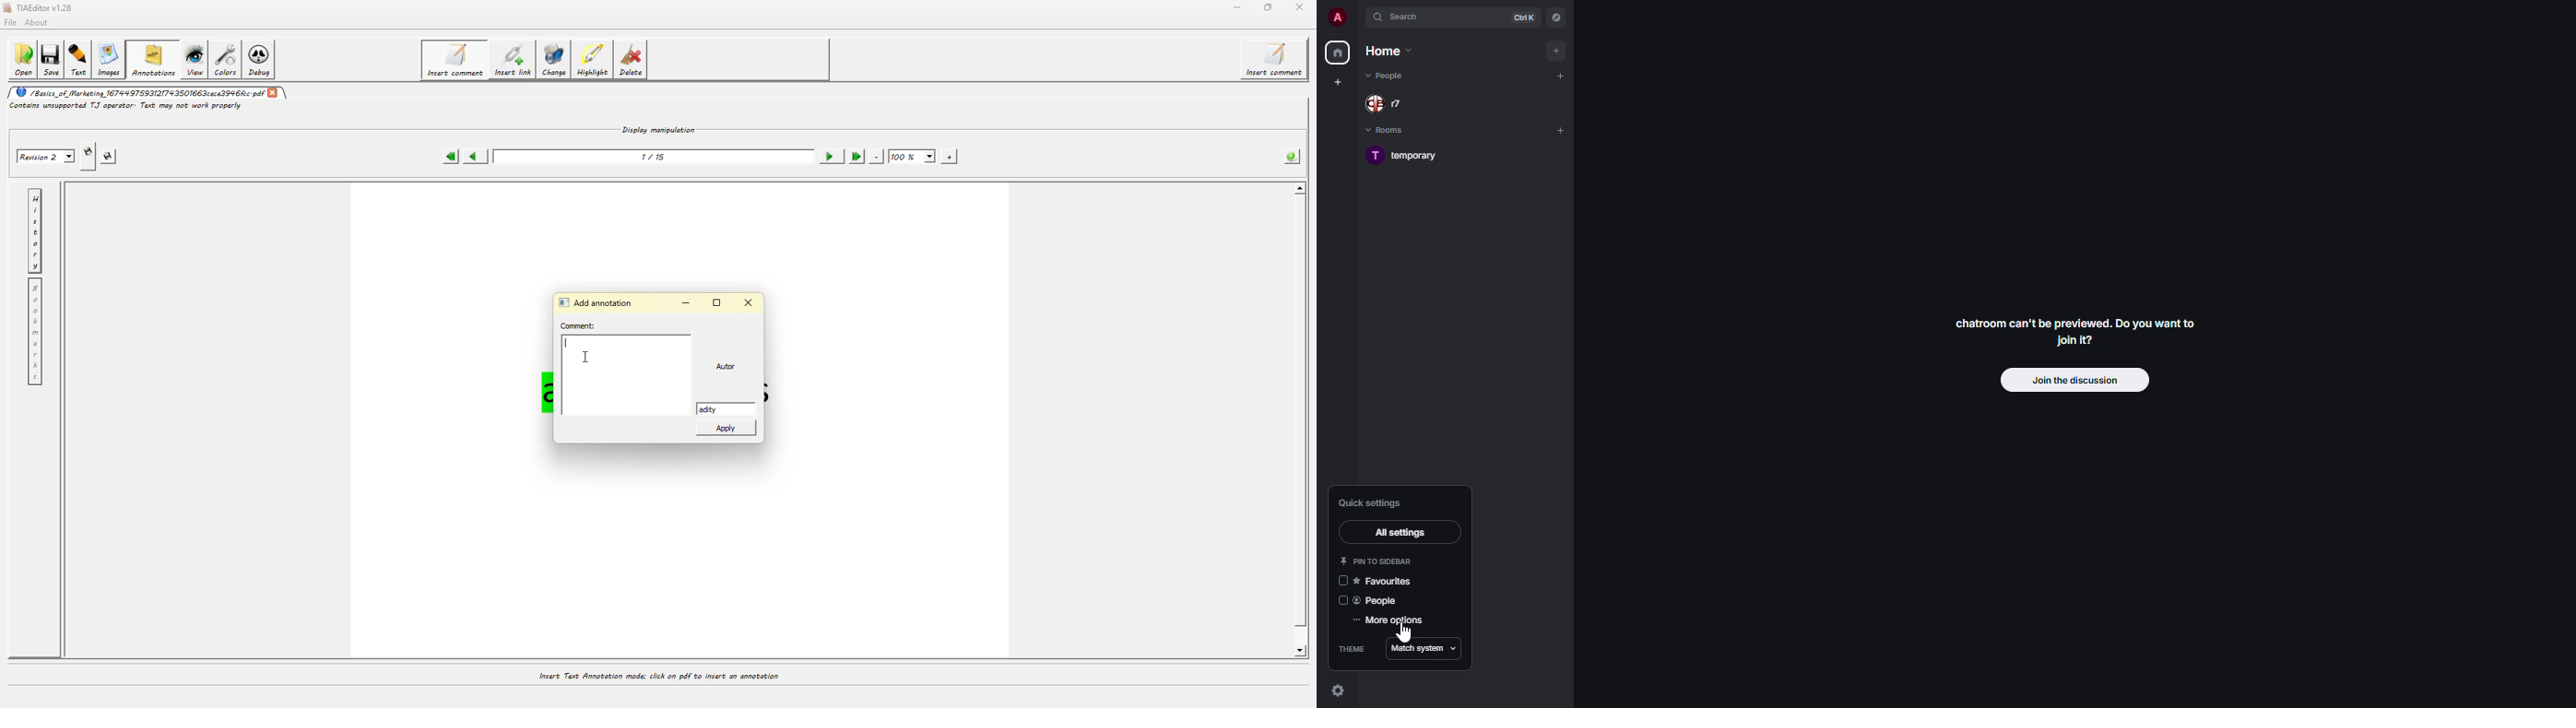 The height and width of the screenshot is (728, 2576). What do you see at coordinates (1424, 648) in the screenshot?
I see `match system` at bounding box center [1424, 648].